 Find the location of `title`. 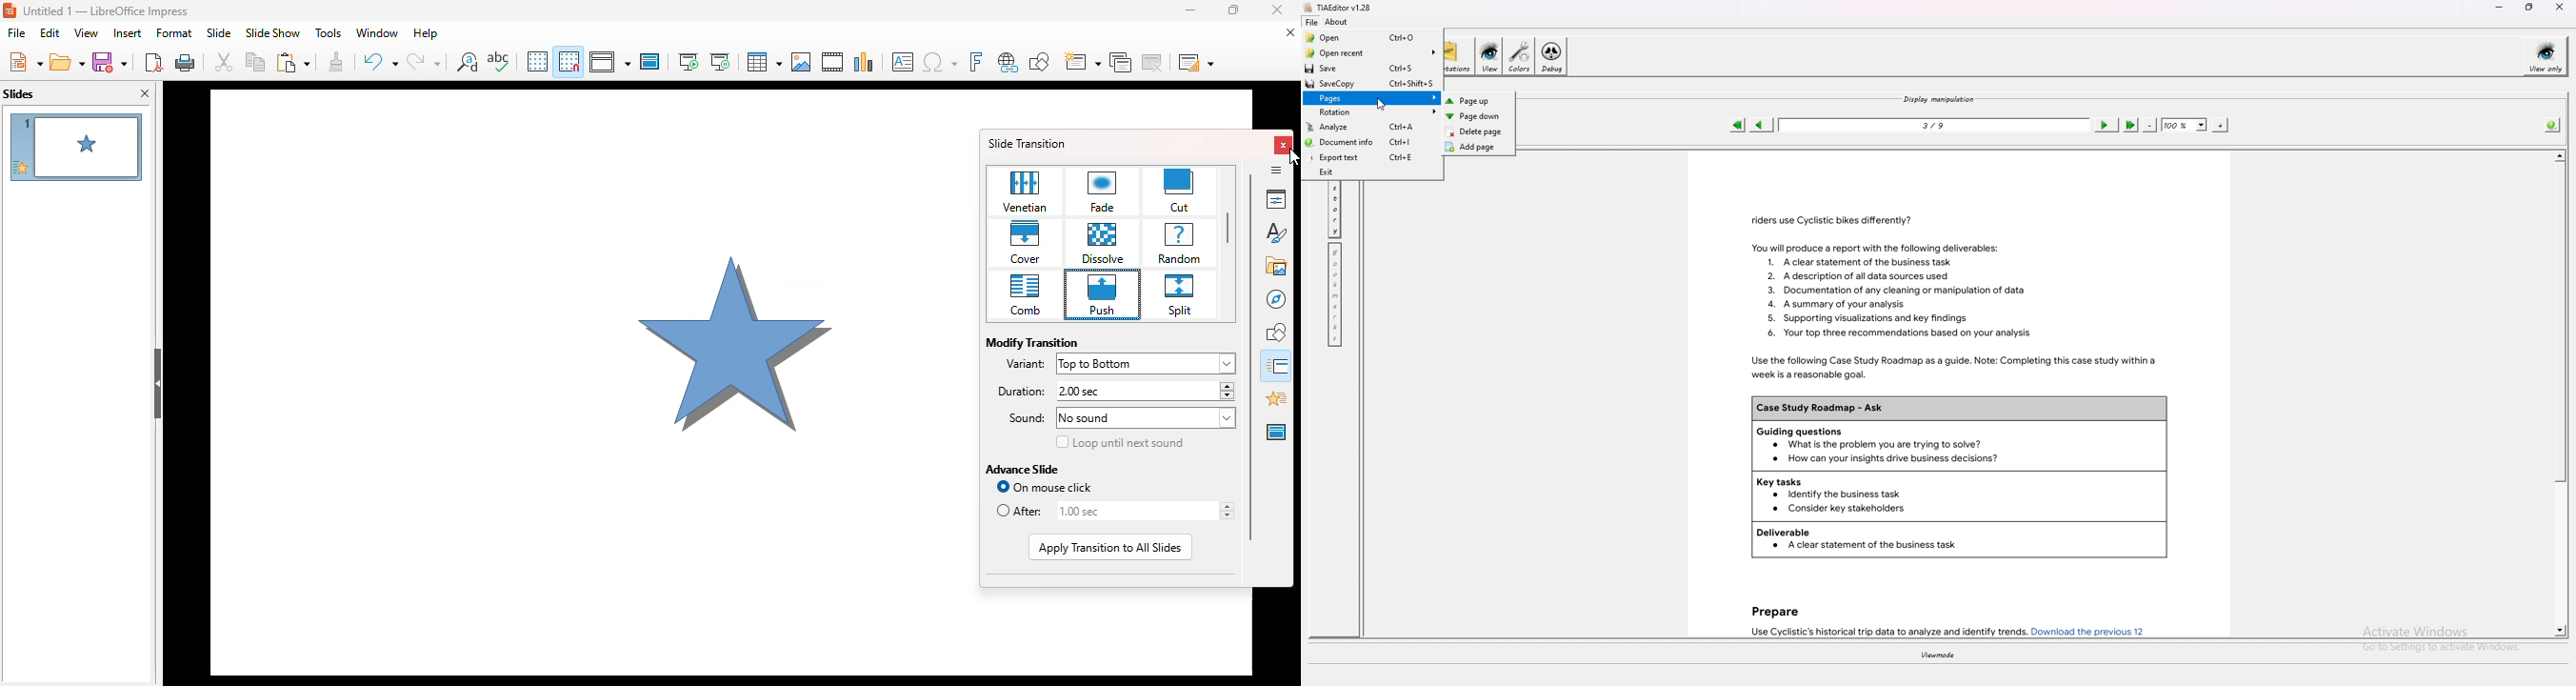

title is located at coordinates (86, 229).